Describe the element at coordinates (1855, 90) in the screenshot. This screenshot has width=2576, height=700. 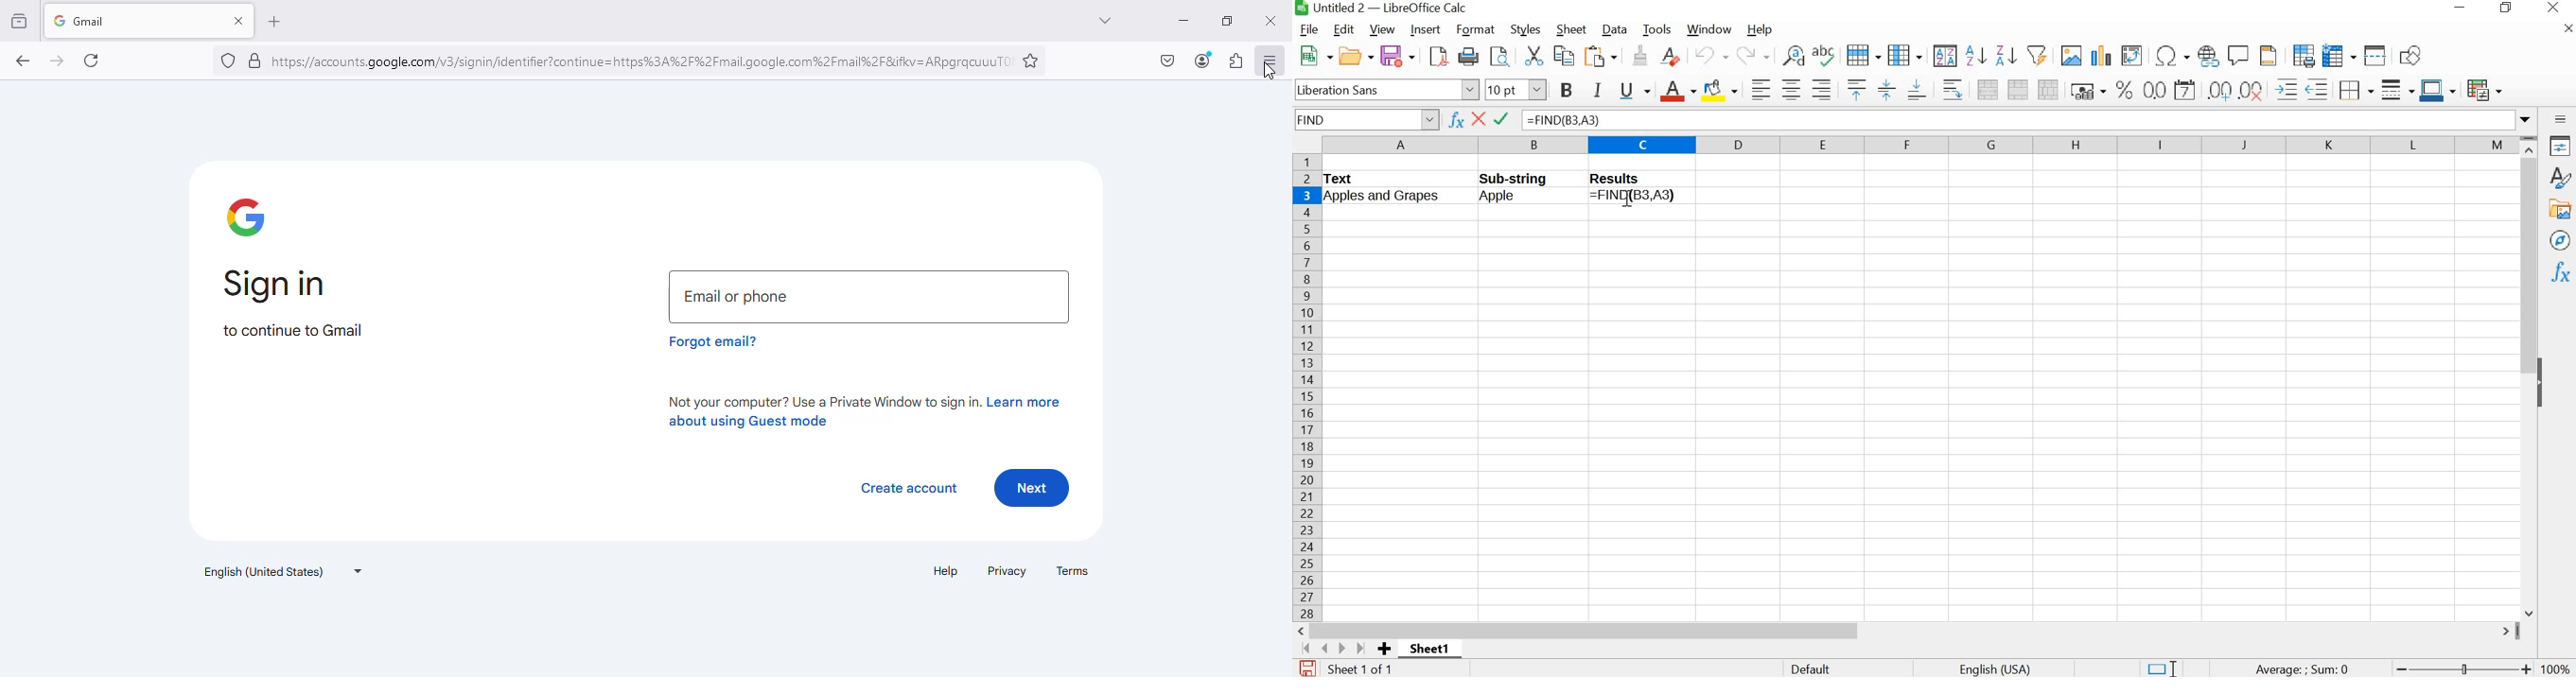
I see `align top` at that location.